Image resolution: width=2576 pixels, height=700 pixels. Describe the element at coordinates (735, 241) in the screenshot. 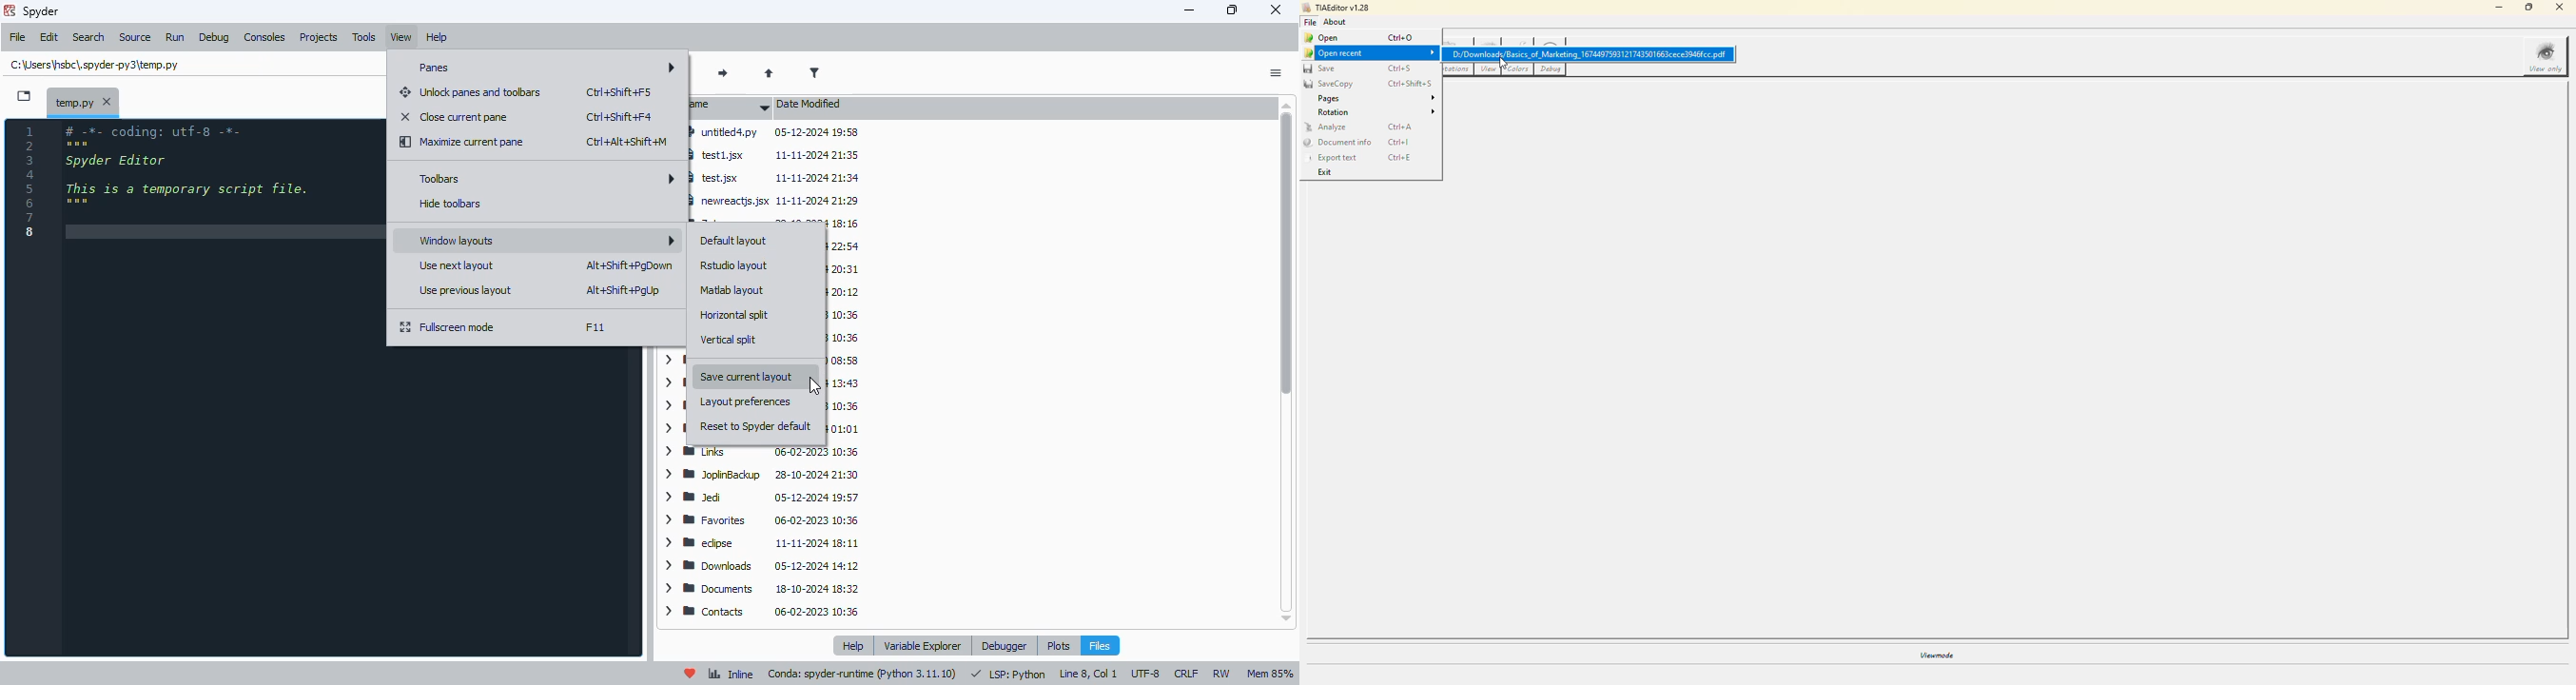

I see `default layout` at that location.